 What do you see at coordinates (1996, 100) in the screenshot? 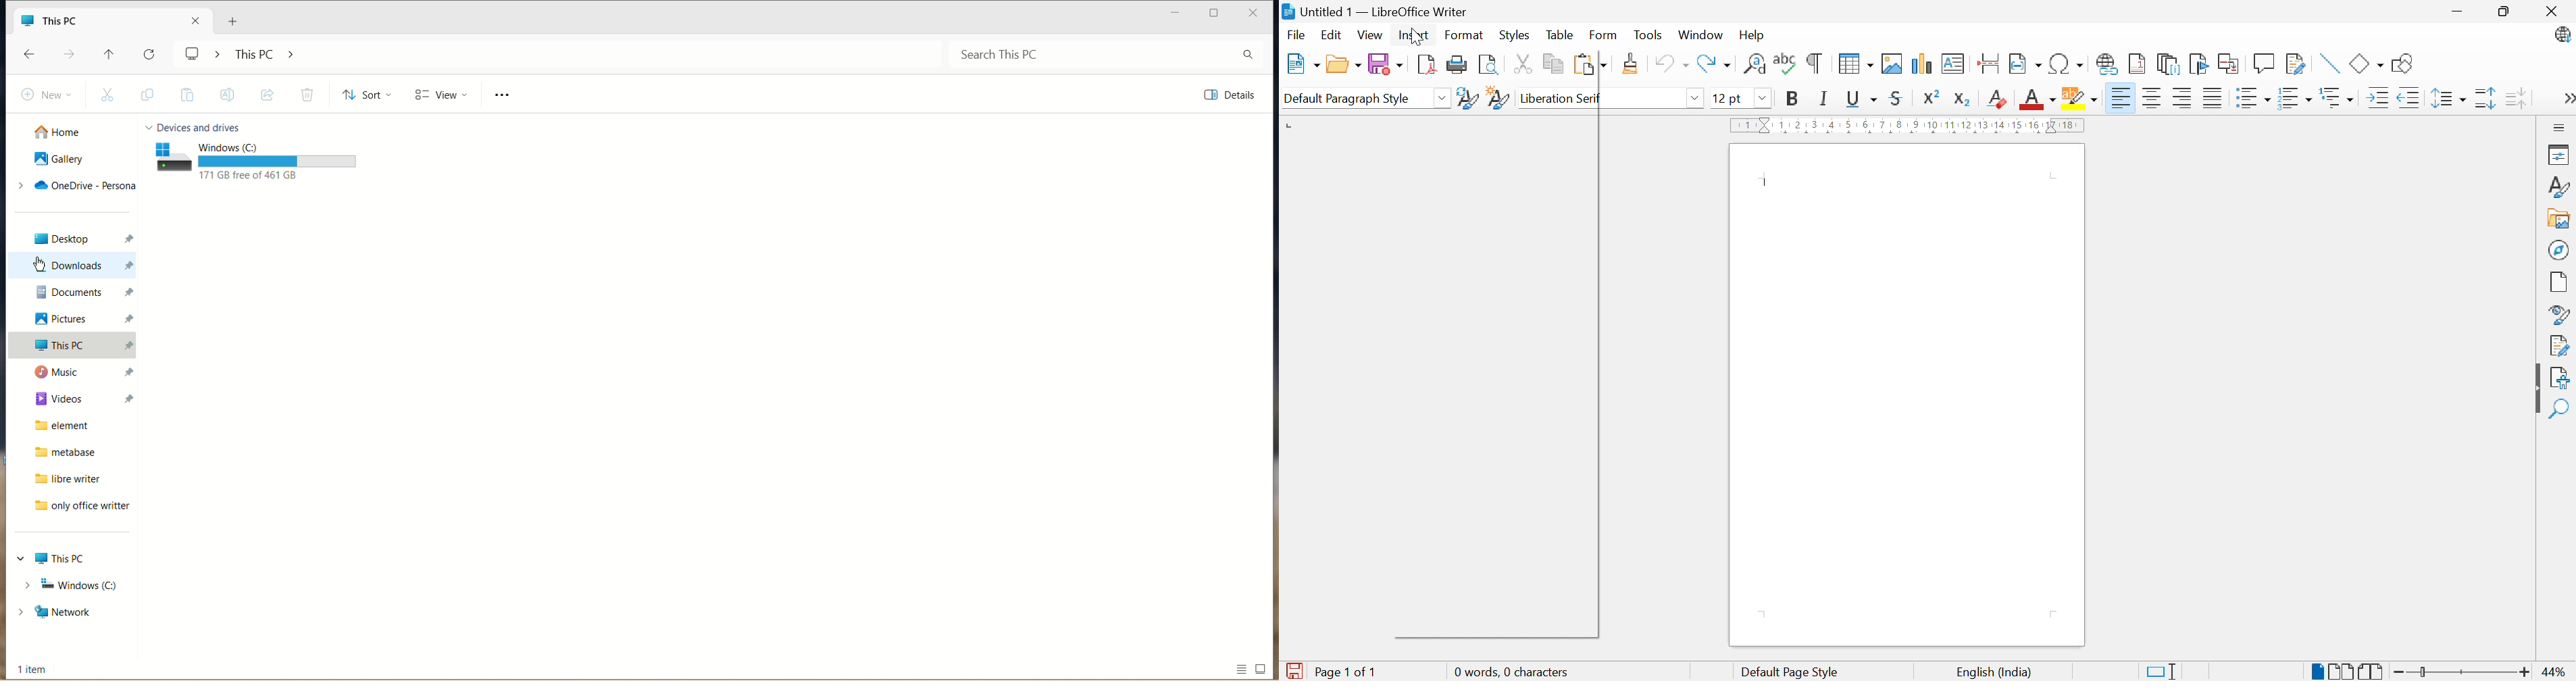
I see `Subscript` at bounding box center [1996, 100].